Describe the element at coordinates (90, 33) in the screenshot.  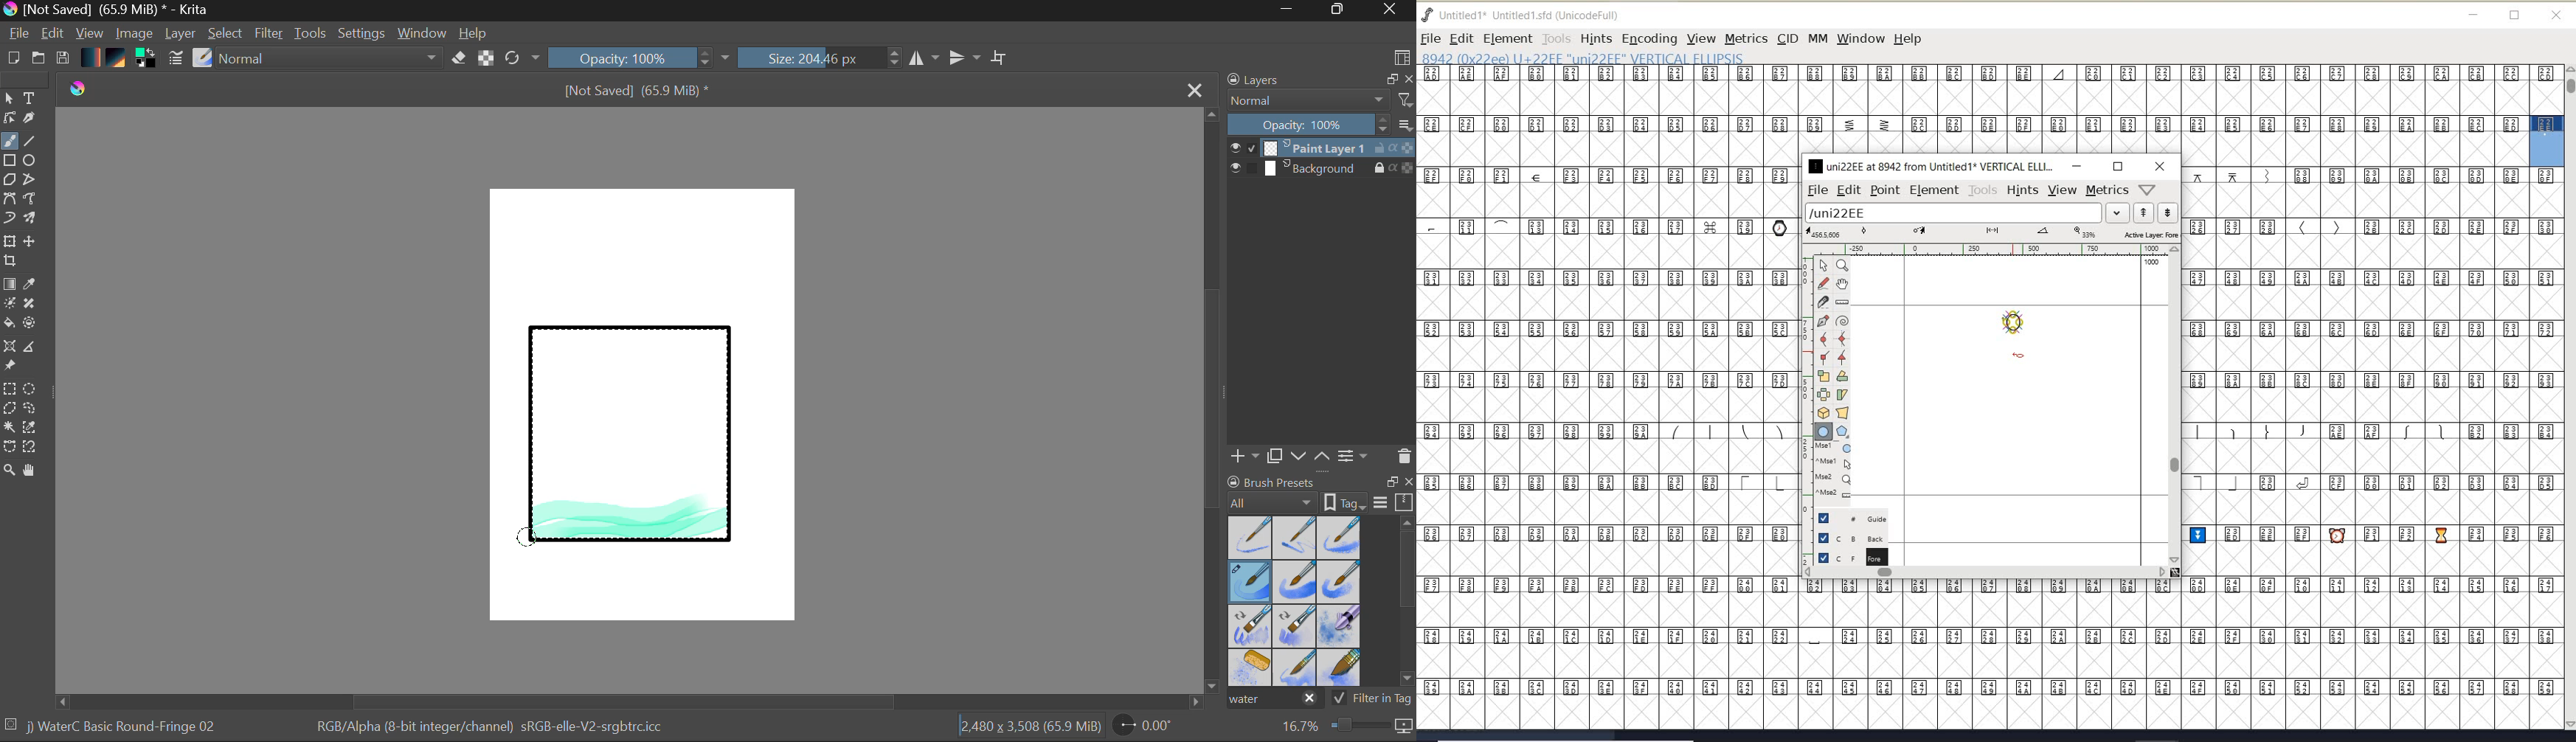
I see `View` at that location.